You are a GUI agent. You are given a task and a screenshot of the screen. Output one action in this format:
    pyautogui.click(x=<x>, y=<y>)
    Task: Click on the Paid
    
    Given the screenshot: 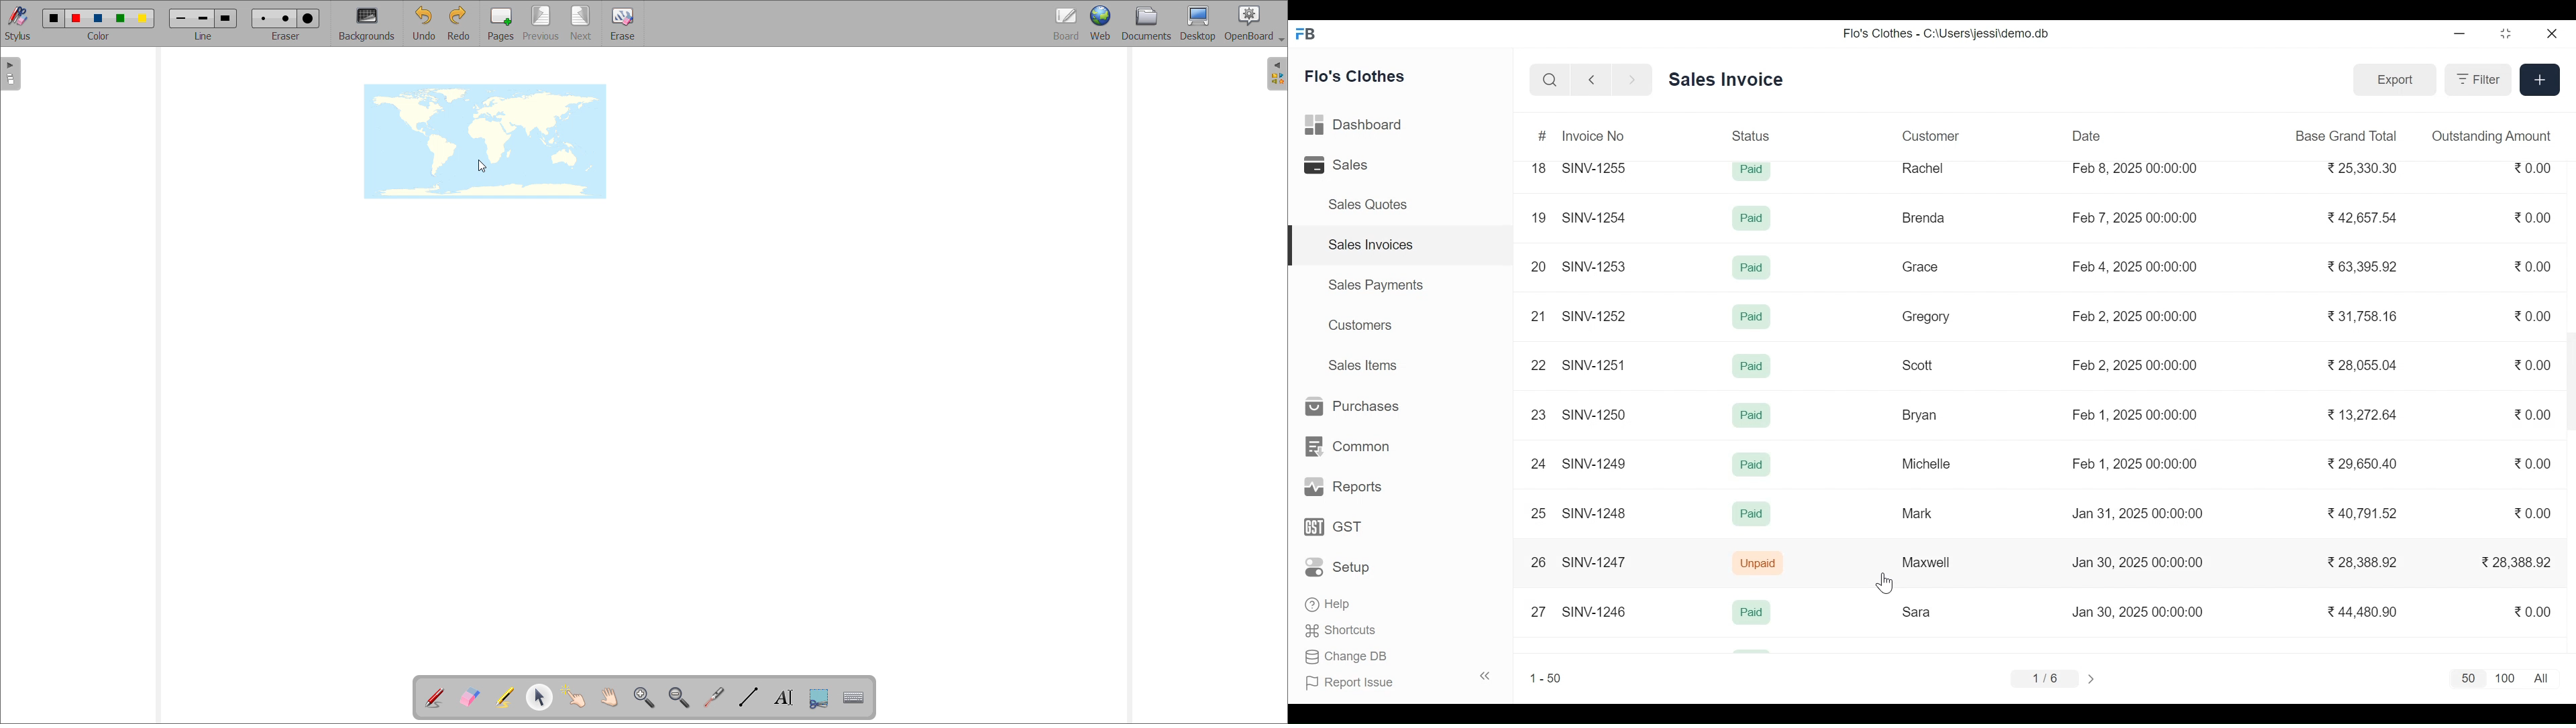 What is the action you would take?
    pyautogui.click(x=1752, y=367)
    